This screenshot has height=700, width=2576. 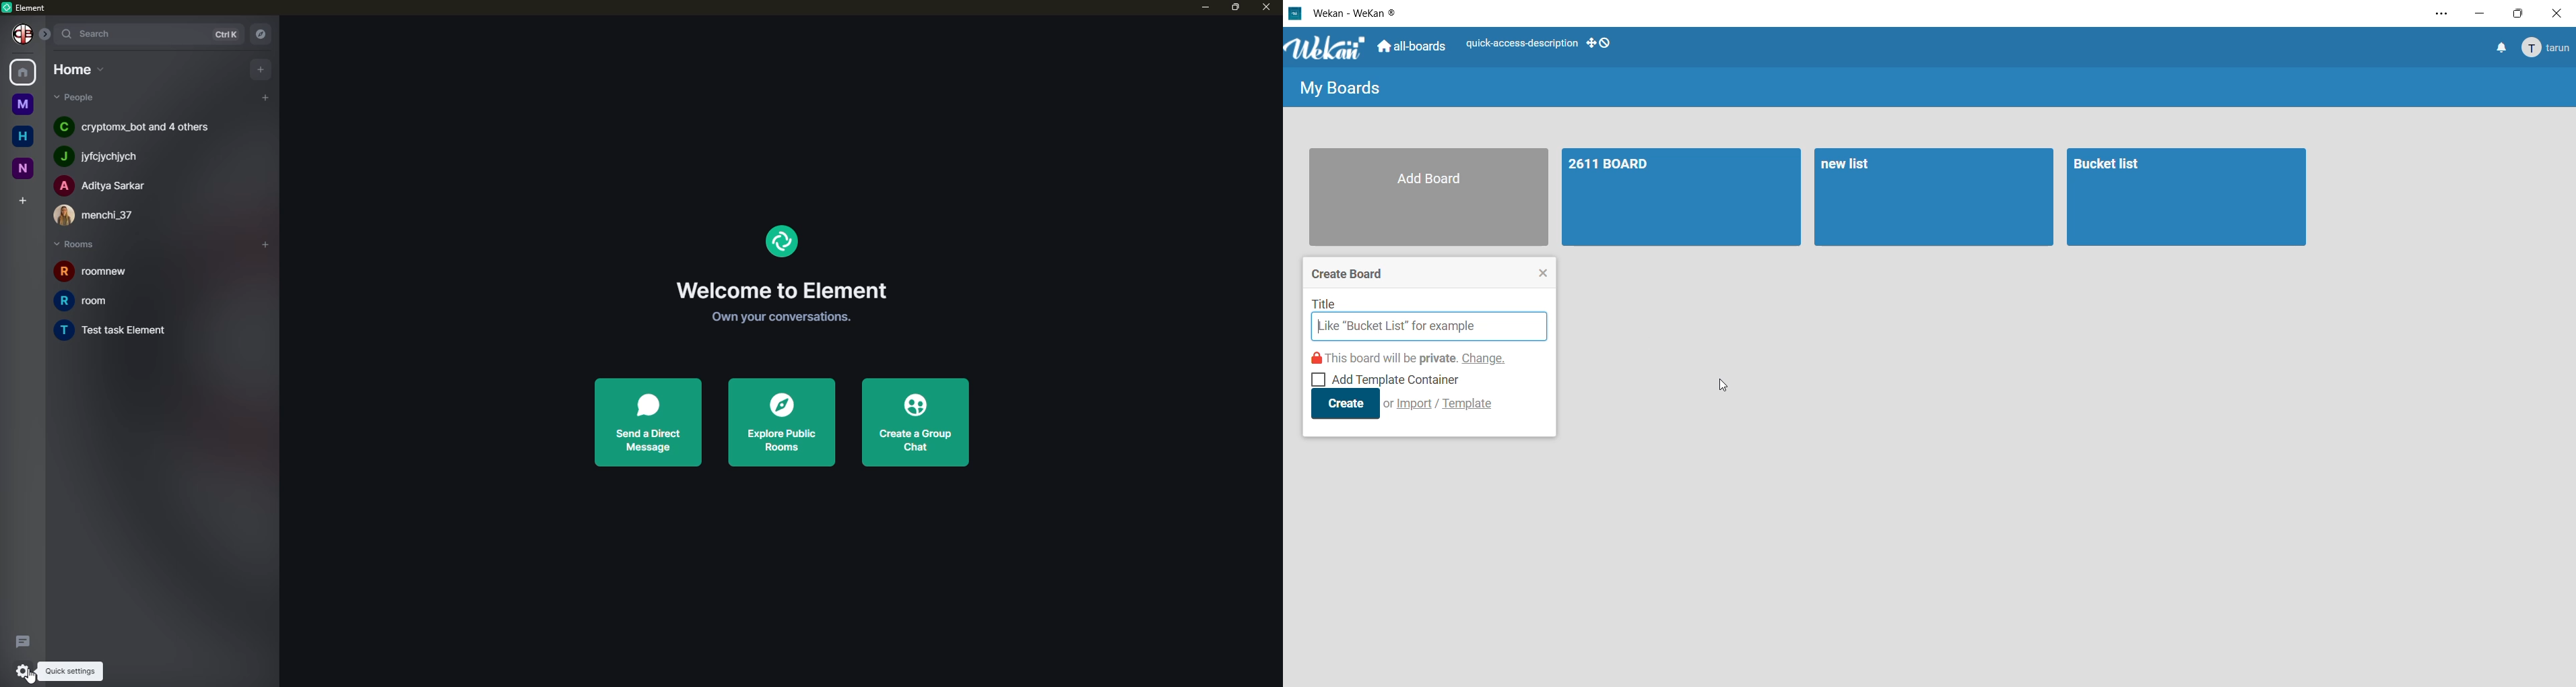 I want to click on board 1, so click(x=1681, y=196).